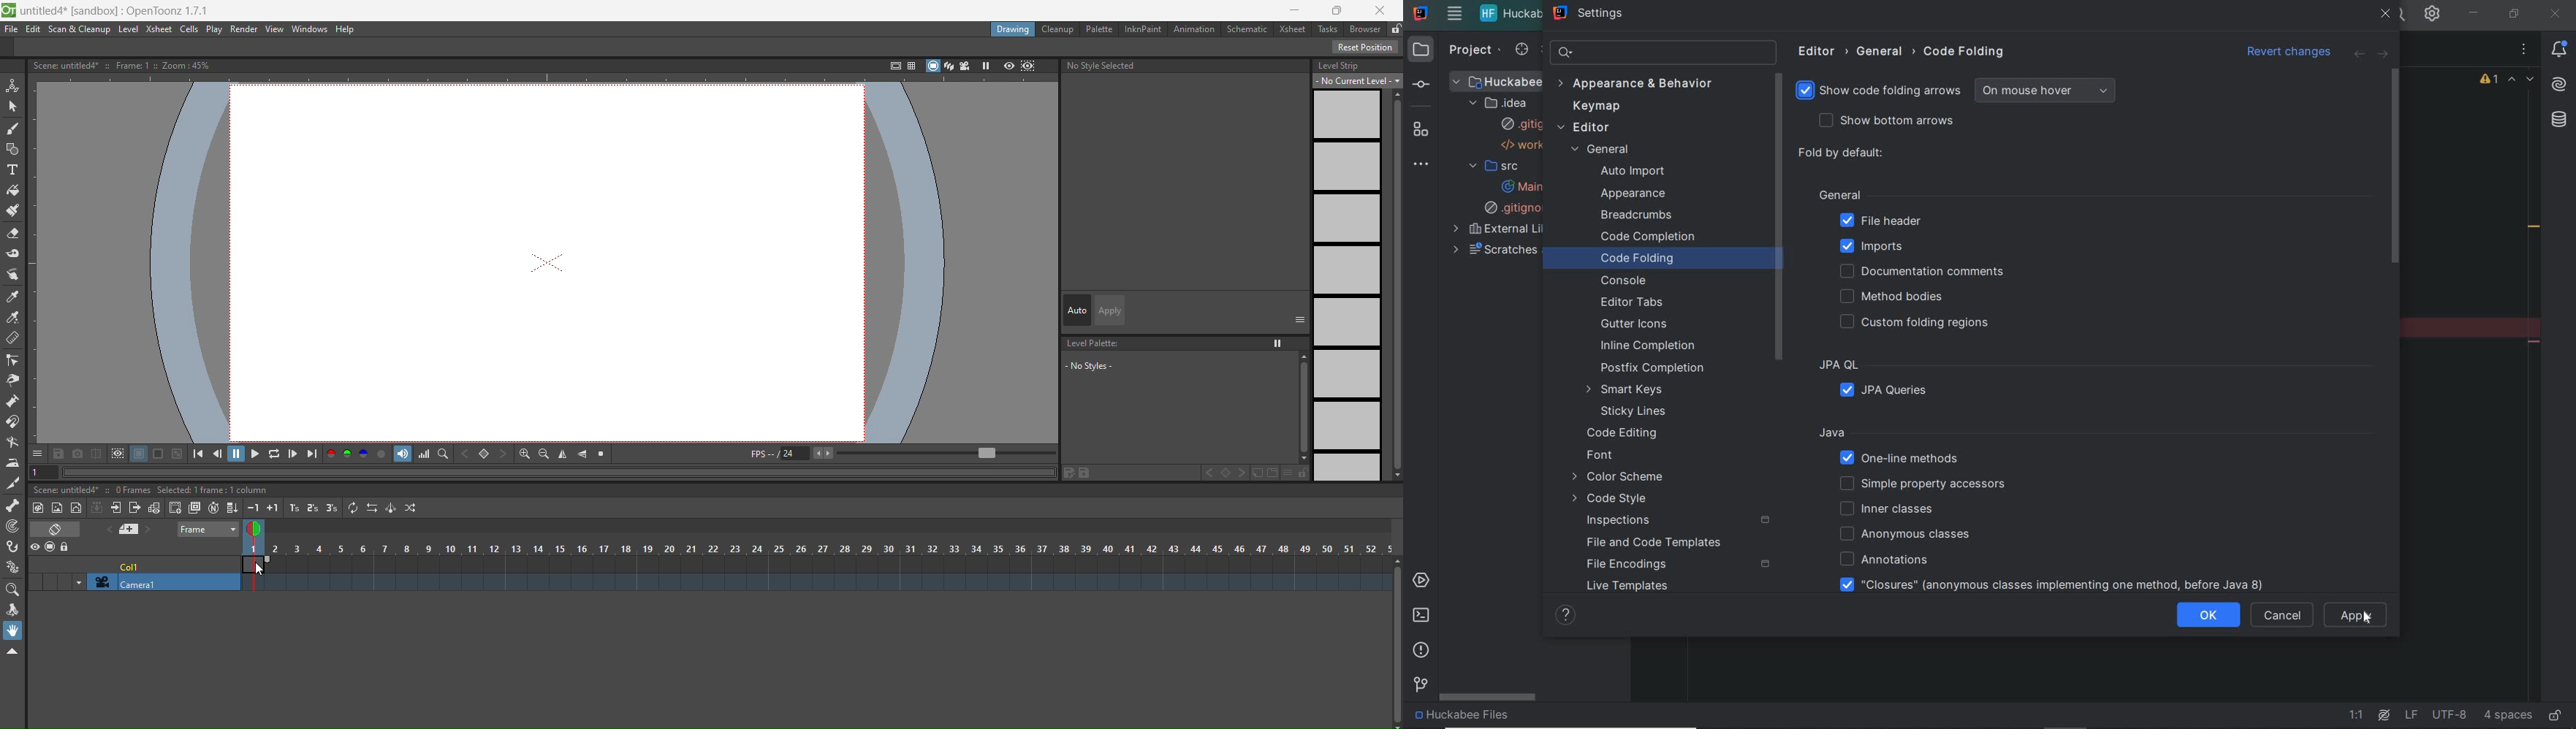 Image resolution: width=2576 pixels, height=756 pixels. Describe the element at coordinates (524, 454) in the screenshot. I see `zoom in` at that location.